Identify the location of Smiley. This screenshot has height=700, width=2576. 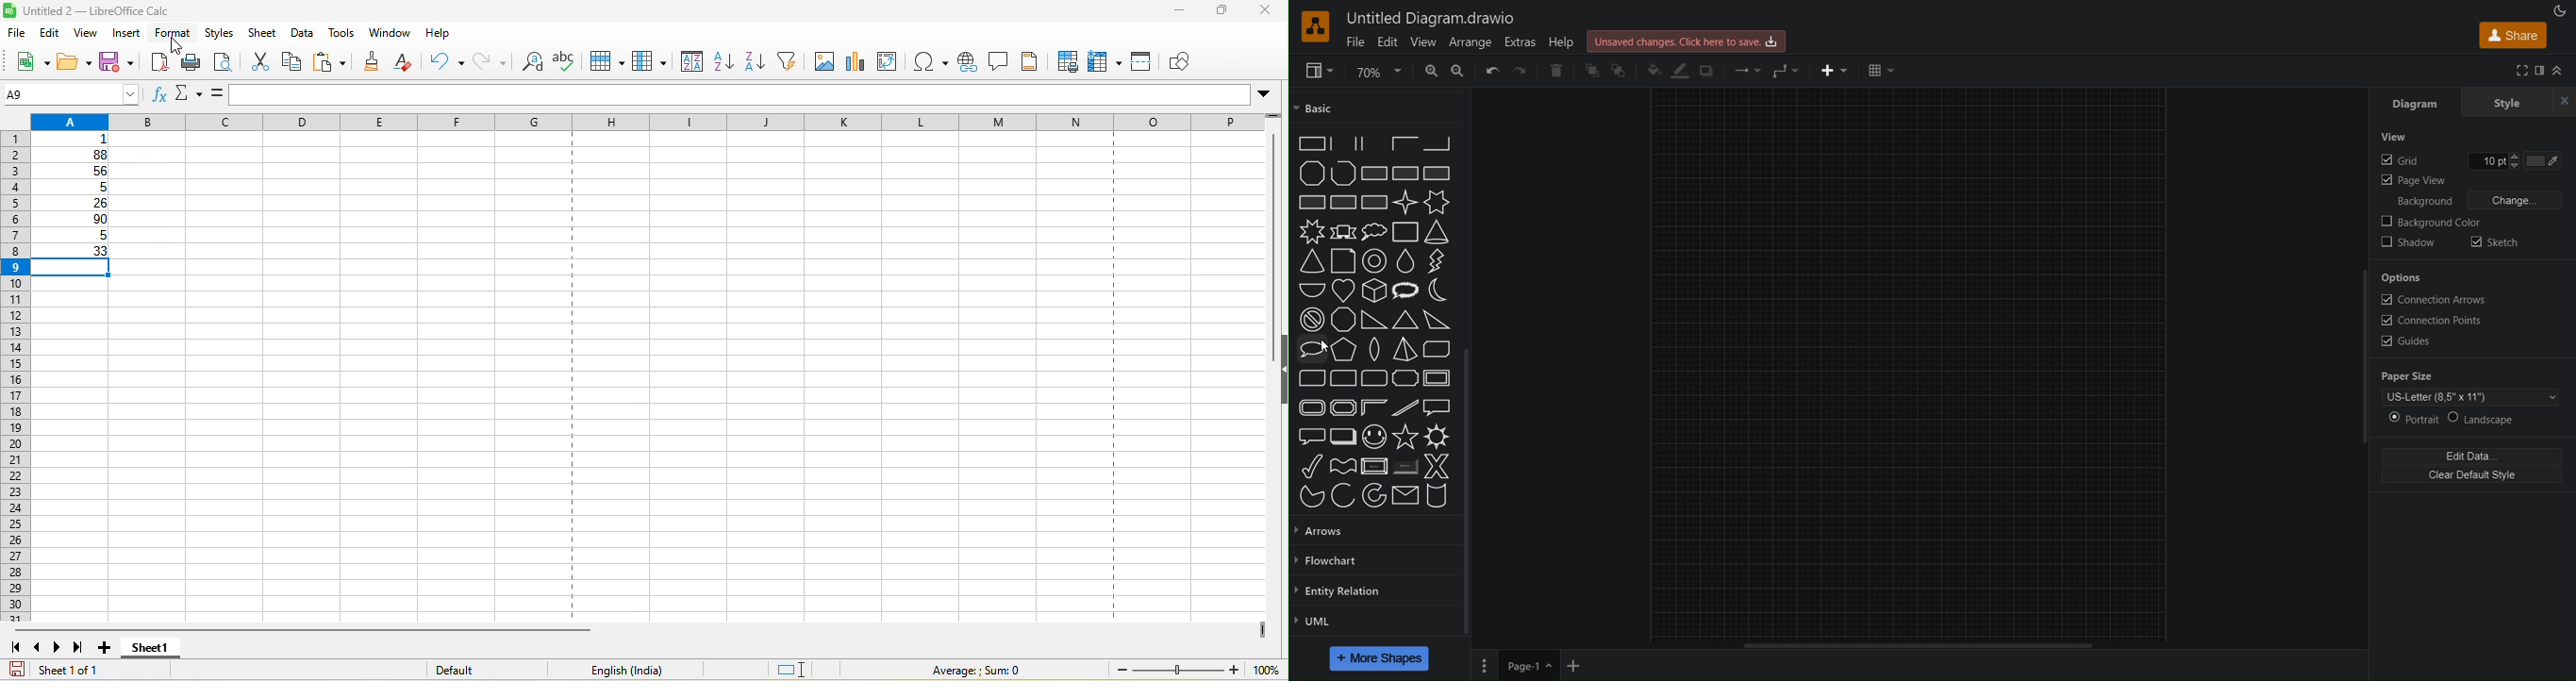
(1375, 437).